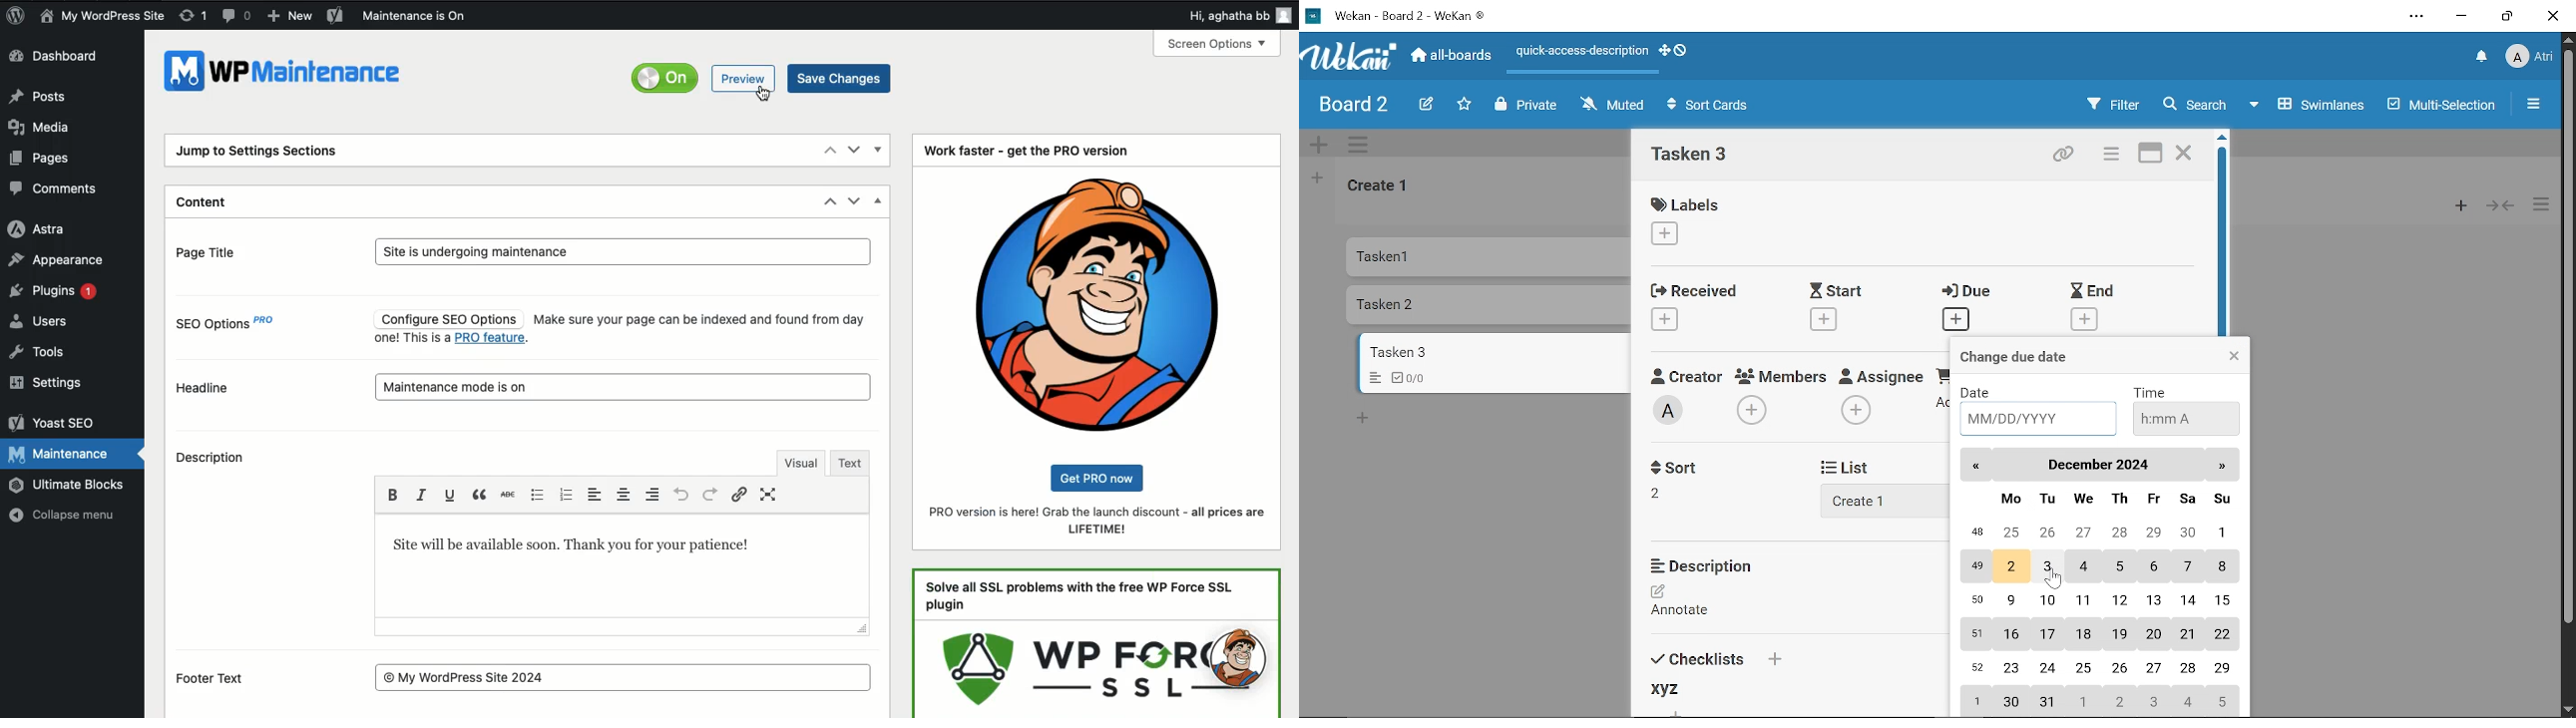 The width and height of the screenshot is (2576, 728). I want to click on Multi-Selecttion, so click(2436, 105).